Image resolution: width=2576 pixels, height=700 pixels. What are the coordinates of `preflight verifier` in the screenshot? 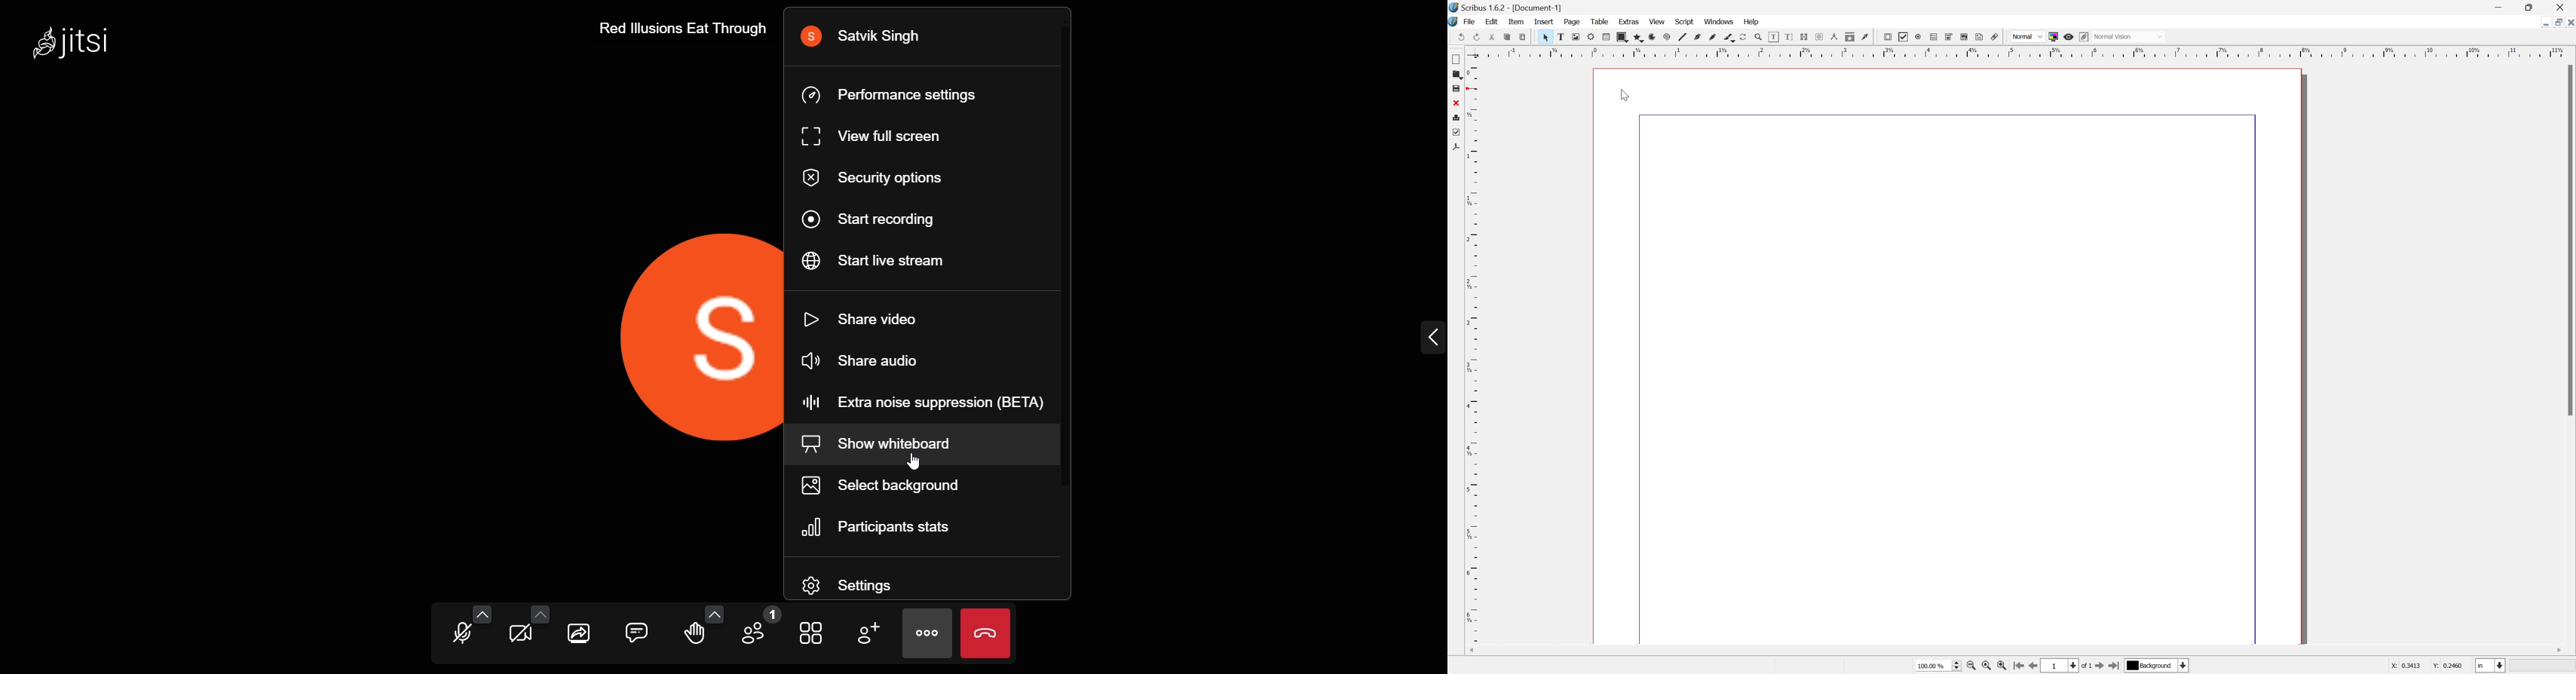 It's located at (1545, 37).